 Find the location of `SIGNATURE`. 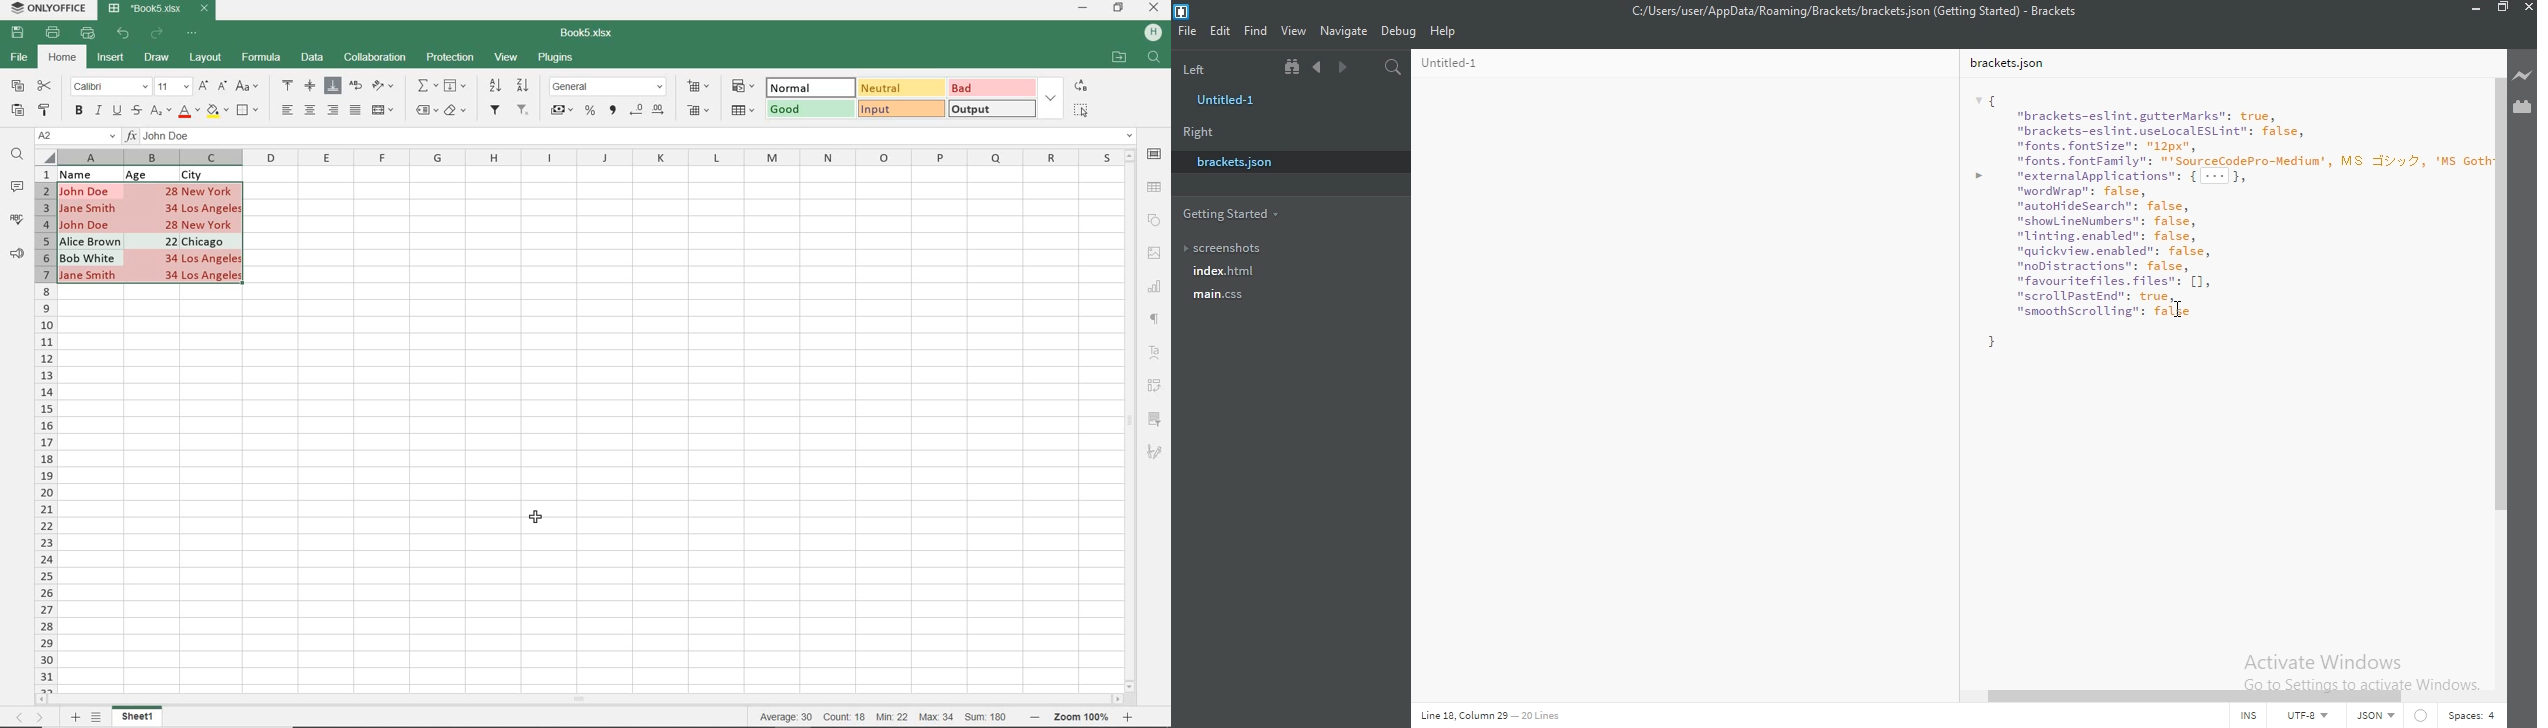

SIGNATURE is located at coordinates (1155, 451).